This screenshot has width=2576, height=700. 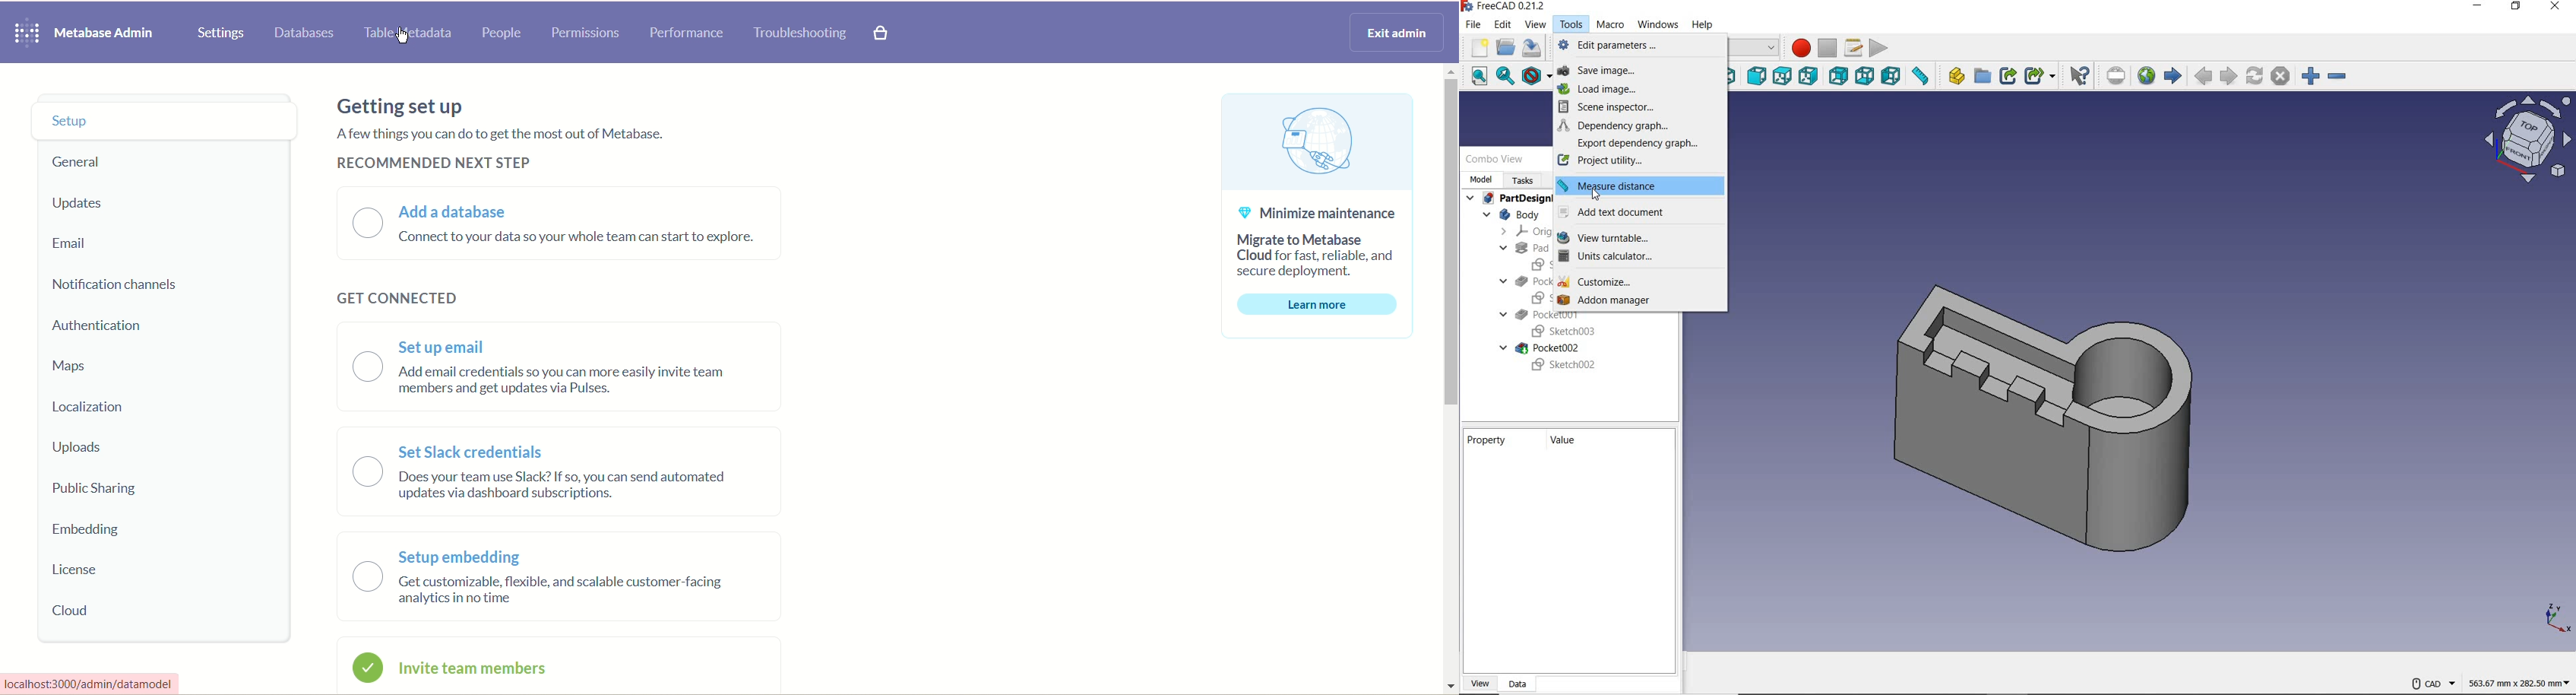 What do you see at coordinates (90, 532) in the screenshot?
I see `embedding` at bounding box center [90, 532].